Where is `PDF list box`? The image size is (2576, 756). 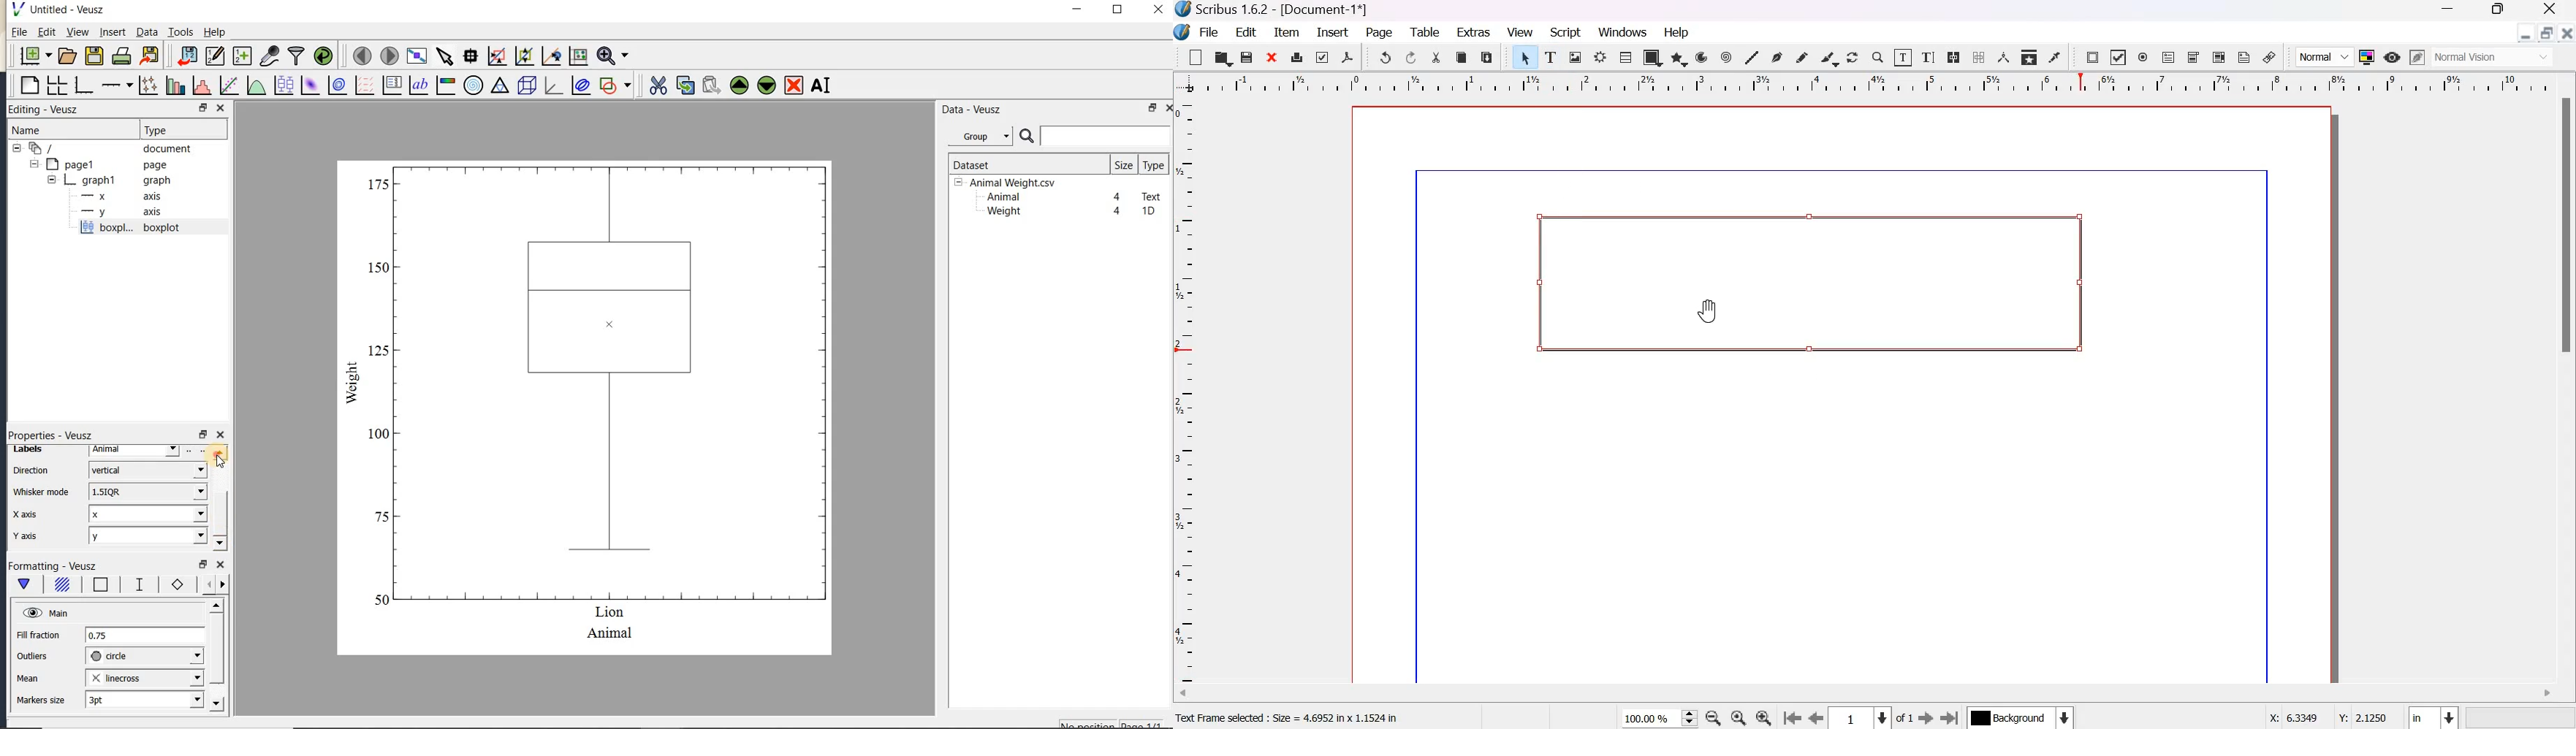 PDF list box is located at coordinates (2220, 57).